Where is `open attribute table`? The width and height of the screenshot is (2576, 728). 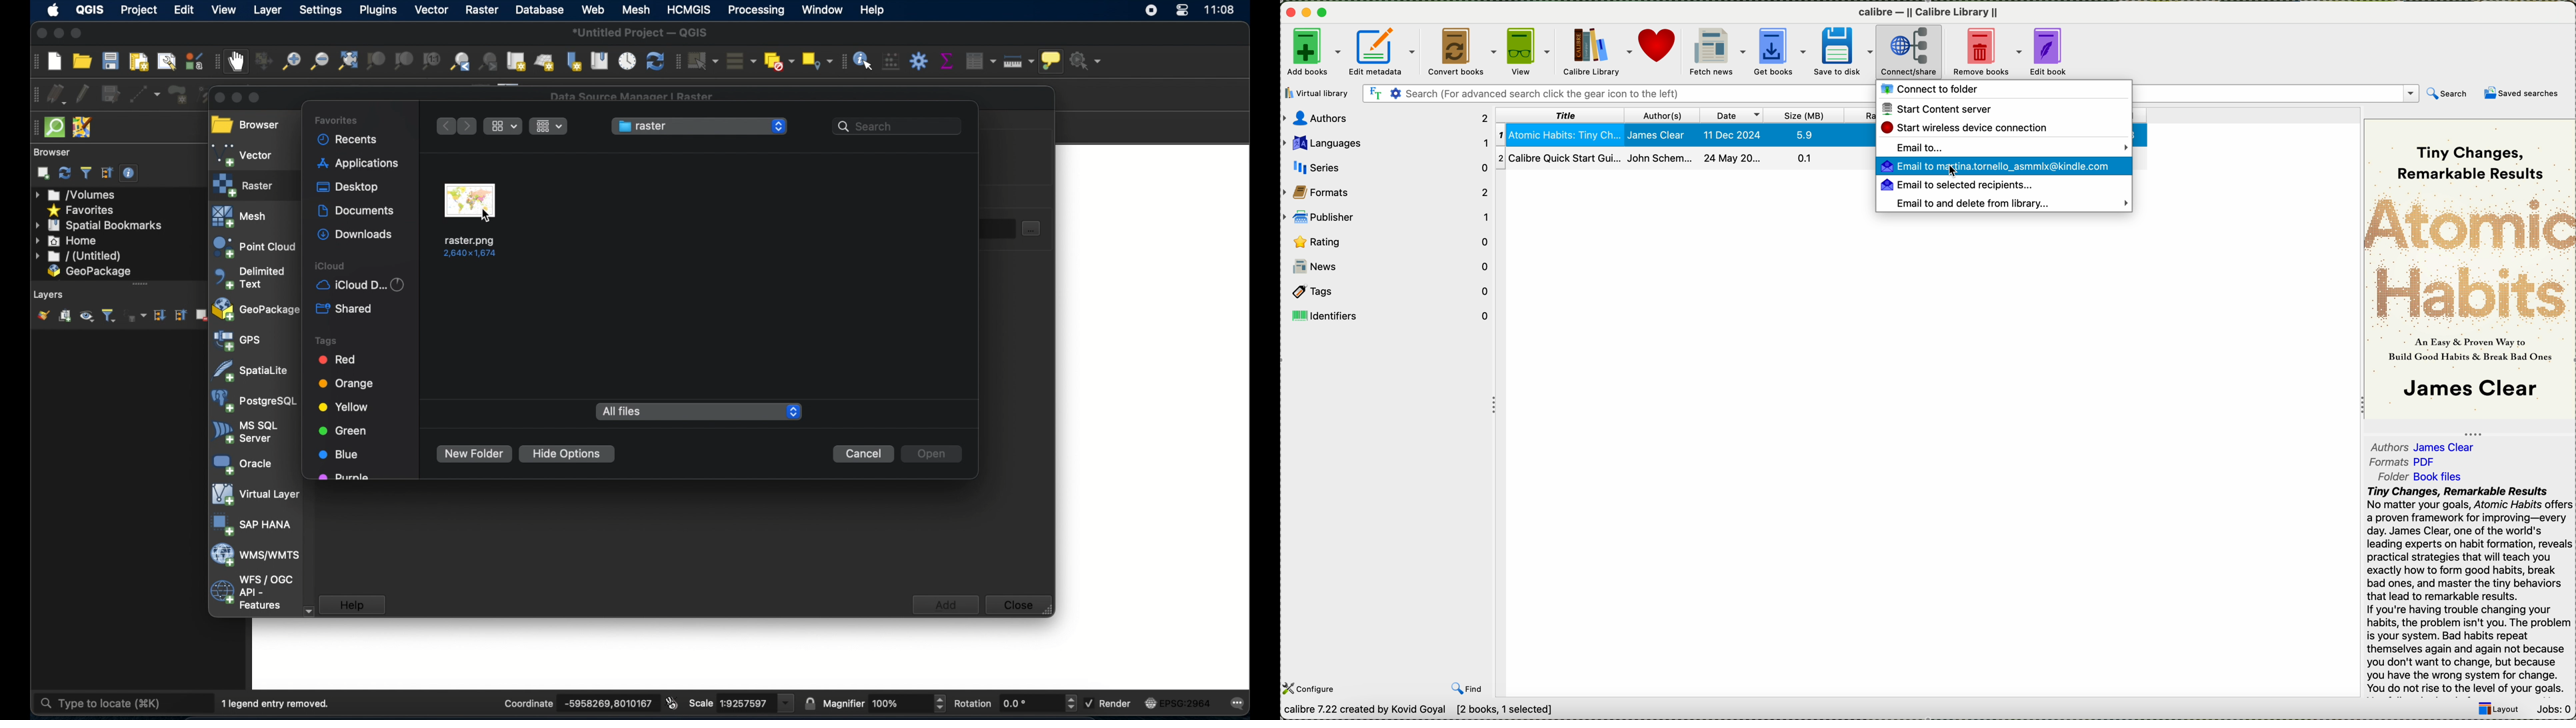
open attribute table is located at coordinates (978, 59).